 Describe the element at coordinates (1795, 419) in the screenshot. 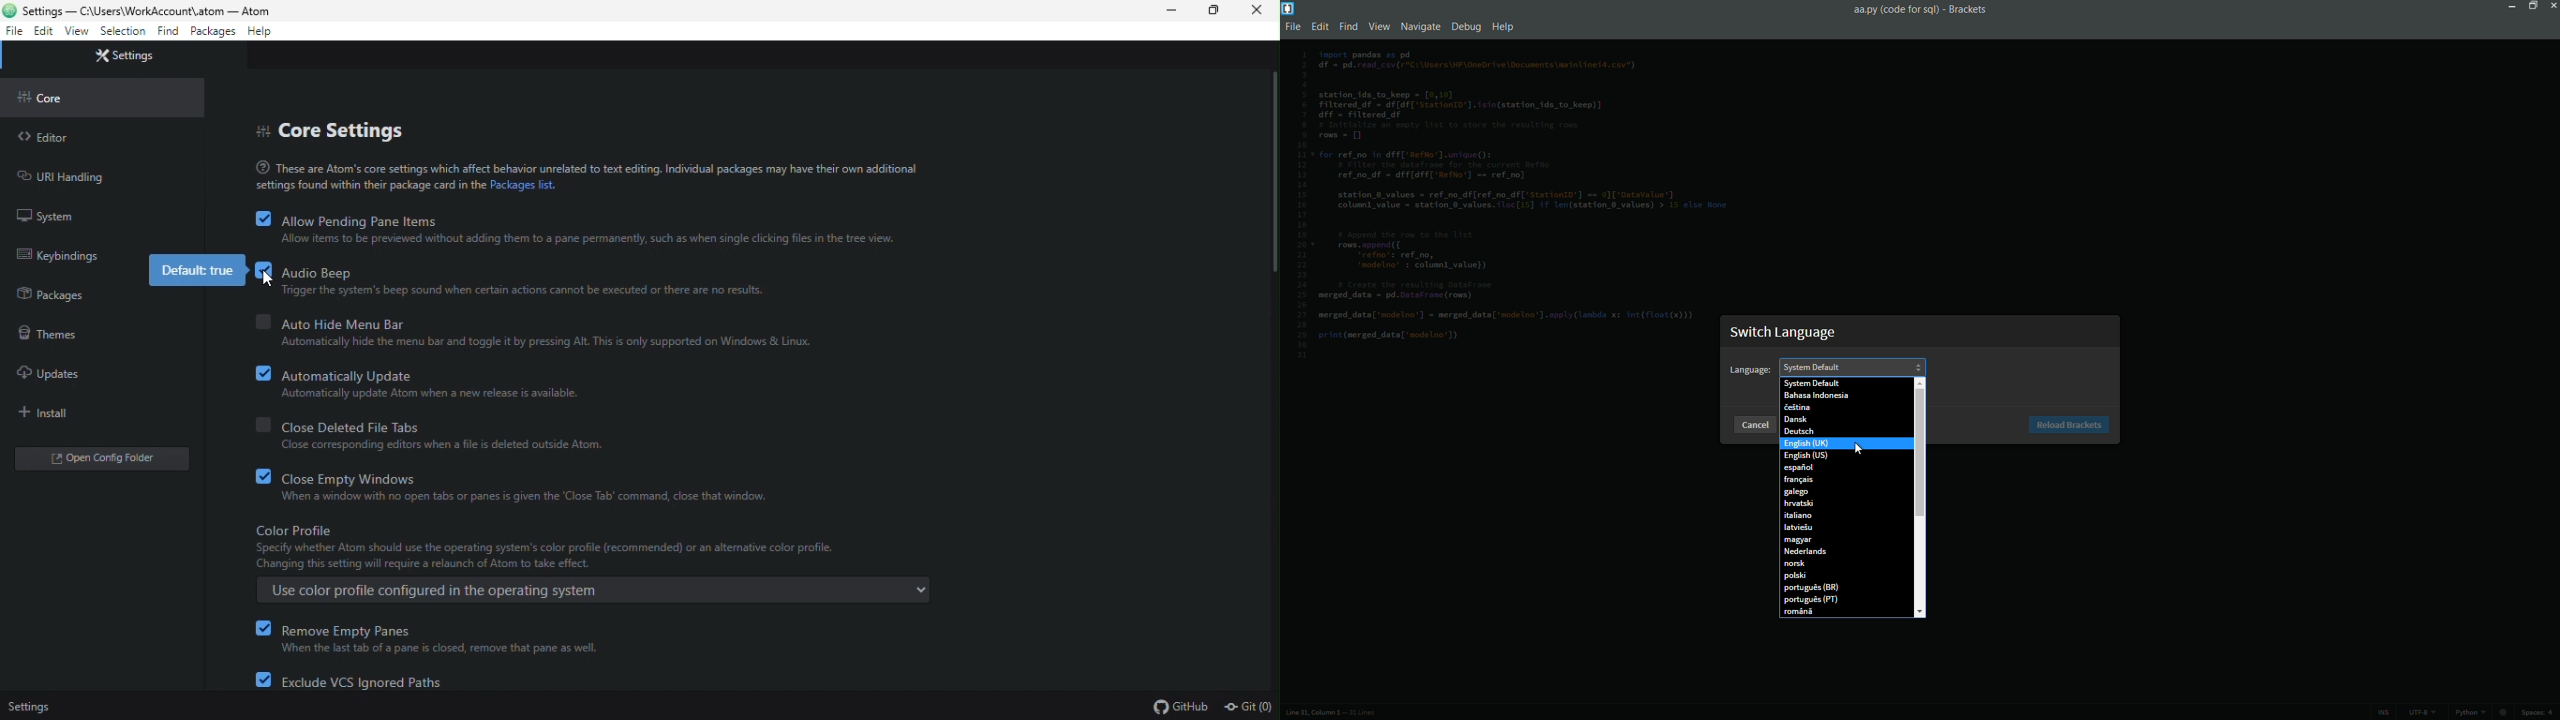

I see `language-3` at that location.